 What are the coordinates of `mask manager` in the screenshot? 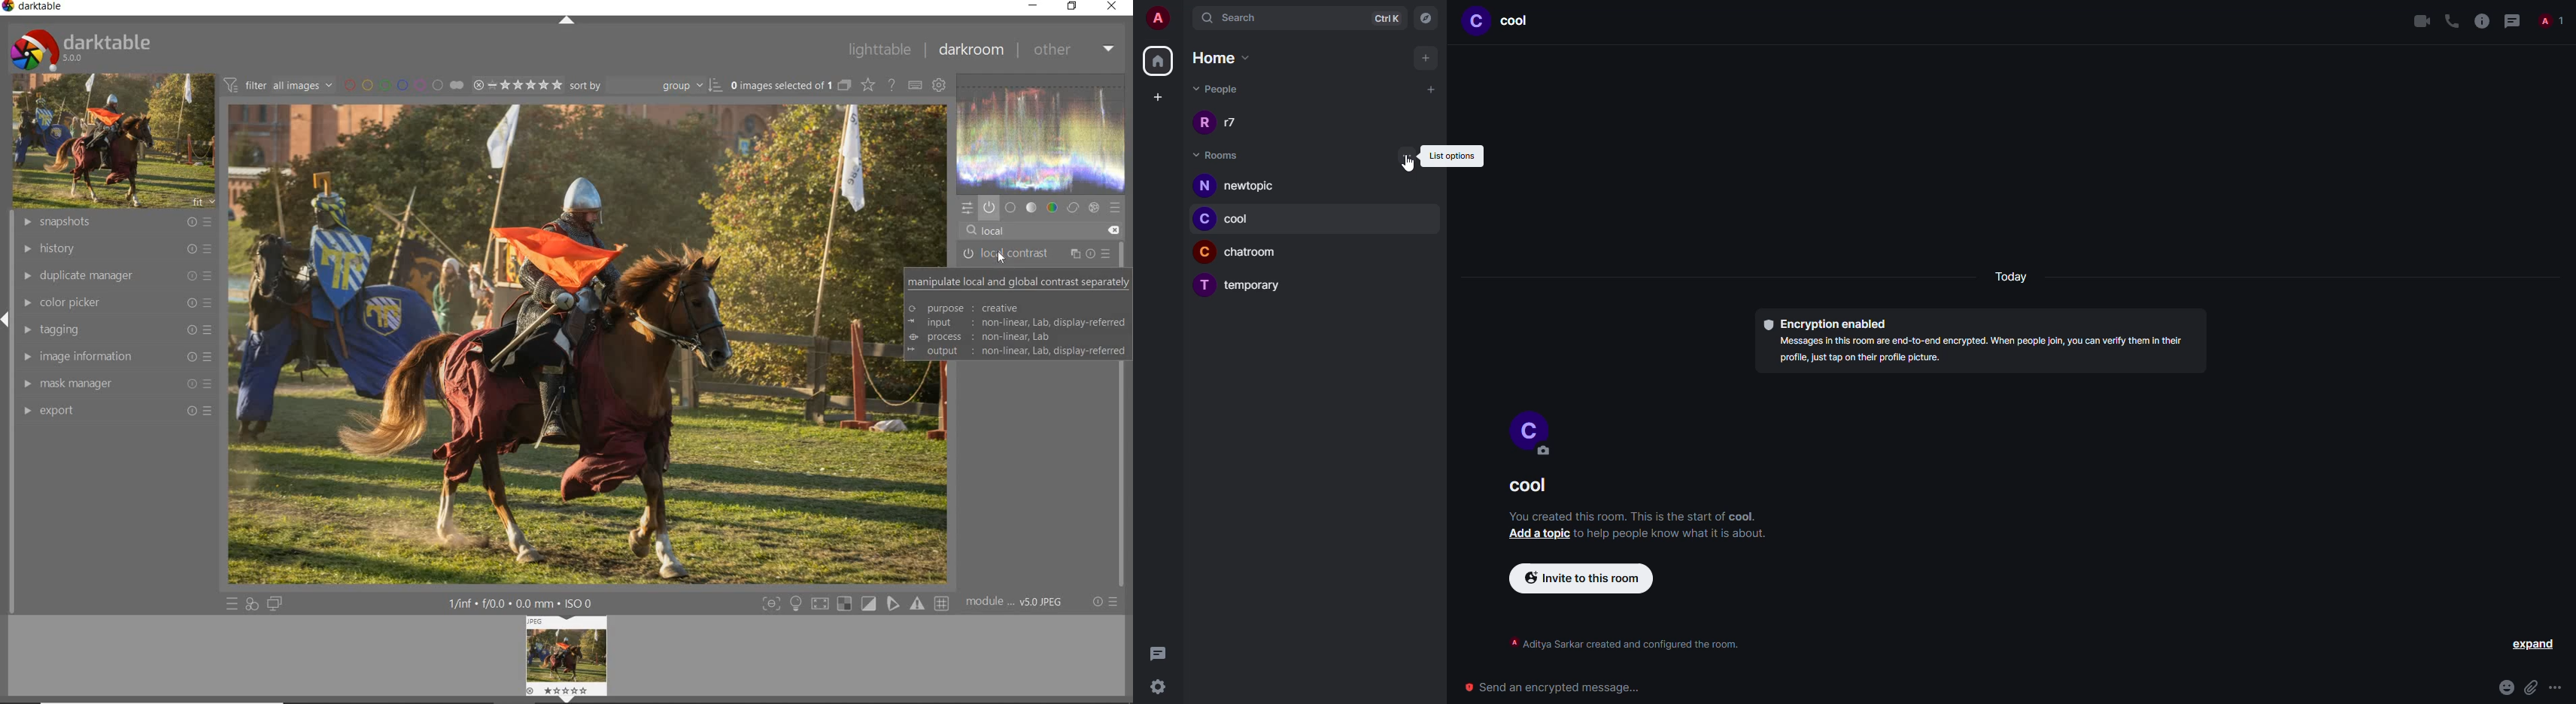 It's located at (114, 384).